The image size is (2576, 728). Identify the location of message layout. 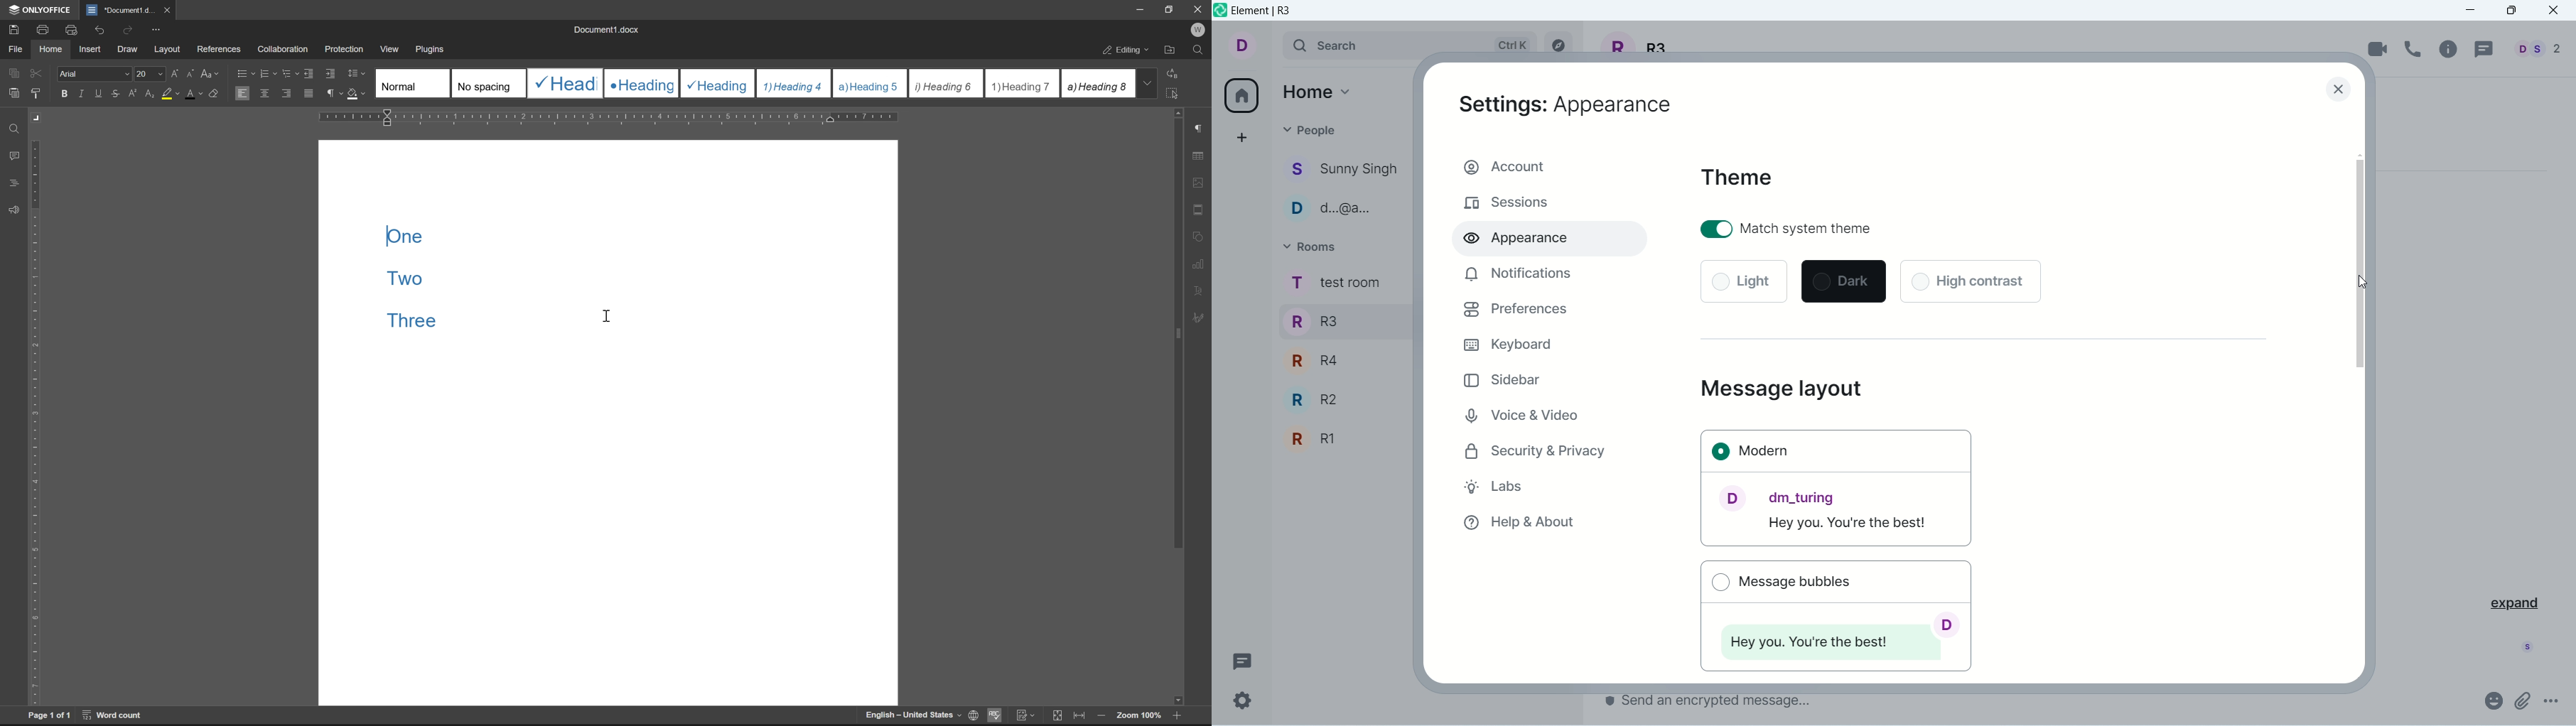
(1792, 391).